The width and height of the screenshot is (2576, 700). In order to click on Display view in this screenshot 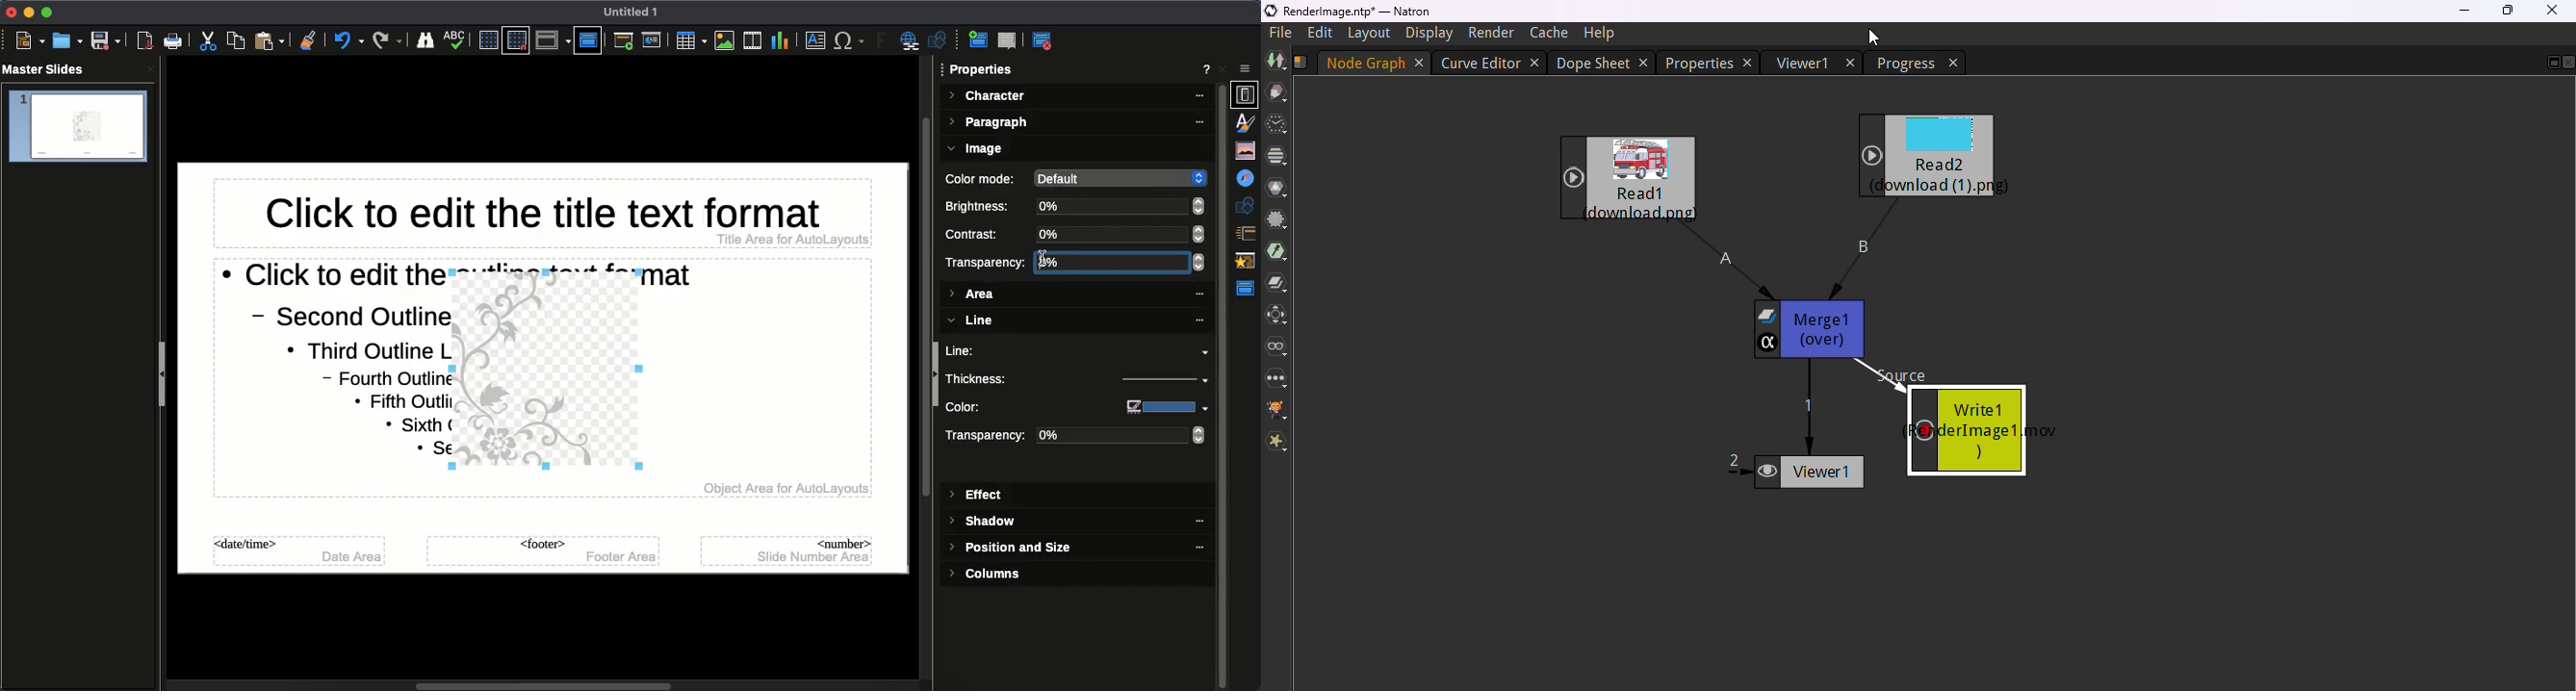, I will do `click(553, 40)`.